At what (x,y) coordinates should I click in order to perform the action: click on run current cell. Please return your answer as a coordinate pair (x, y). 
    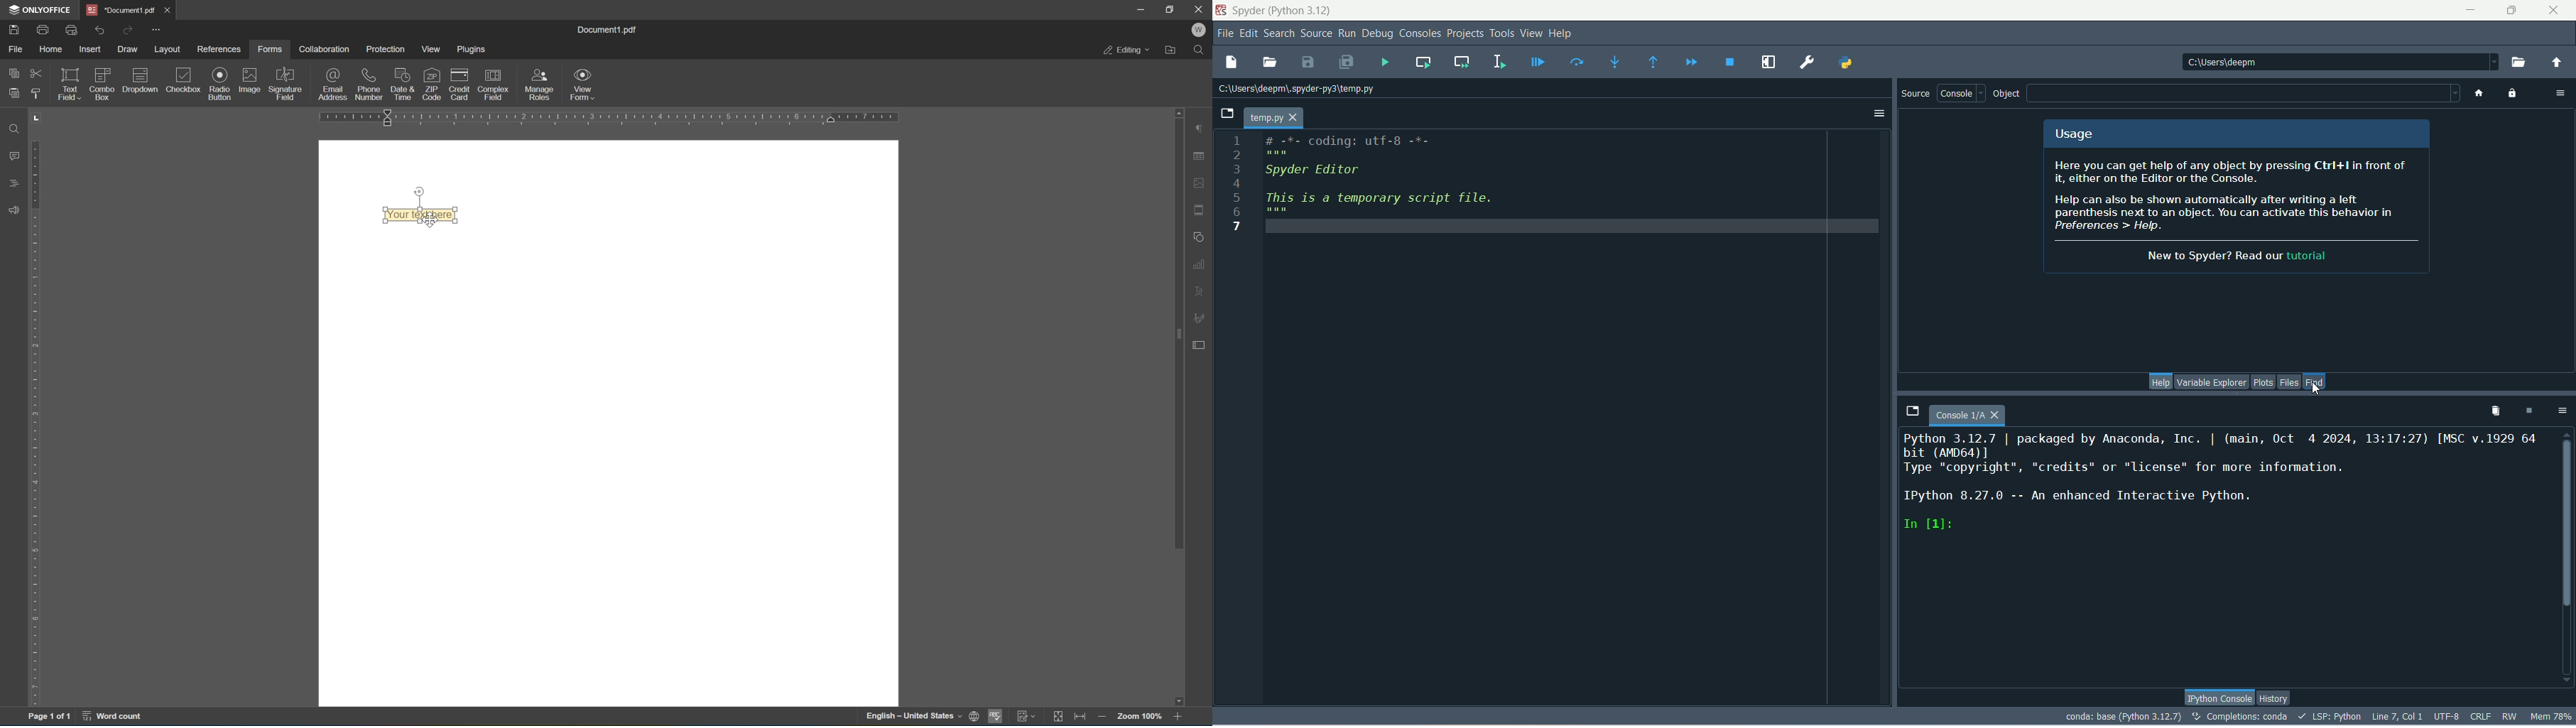
    Looking at the image, I should click on (1423, 63).